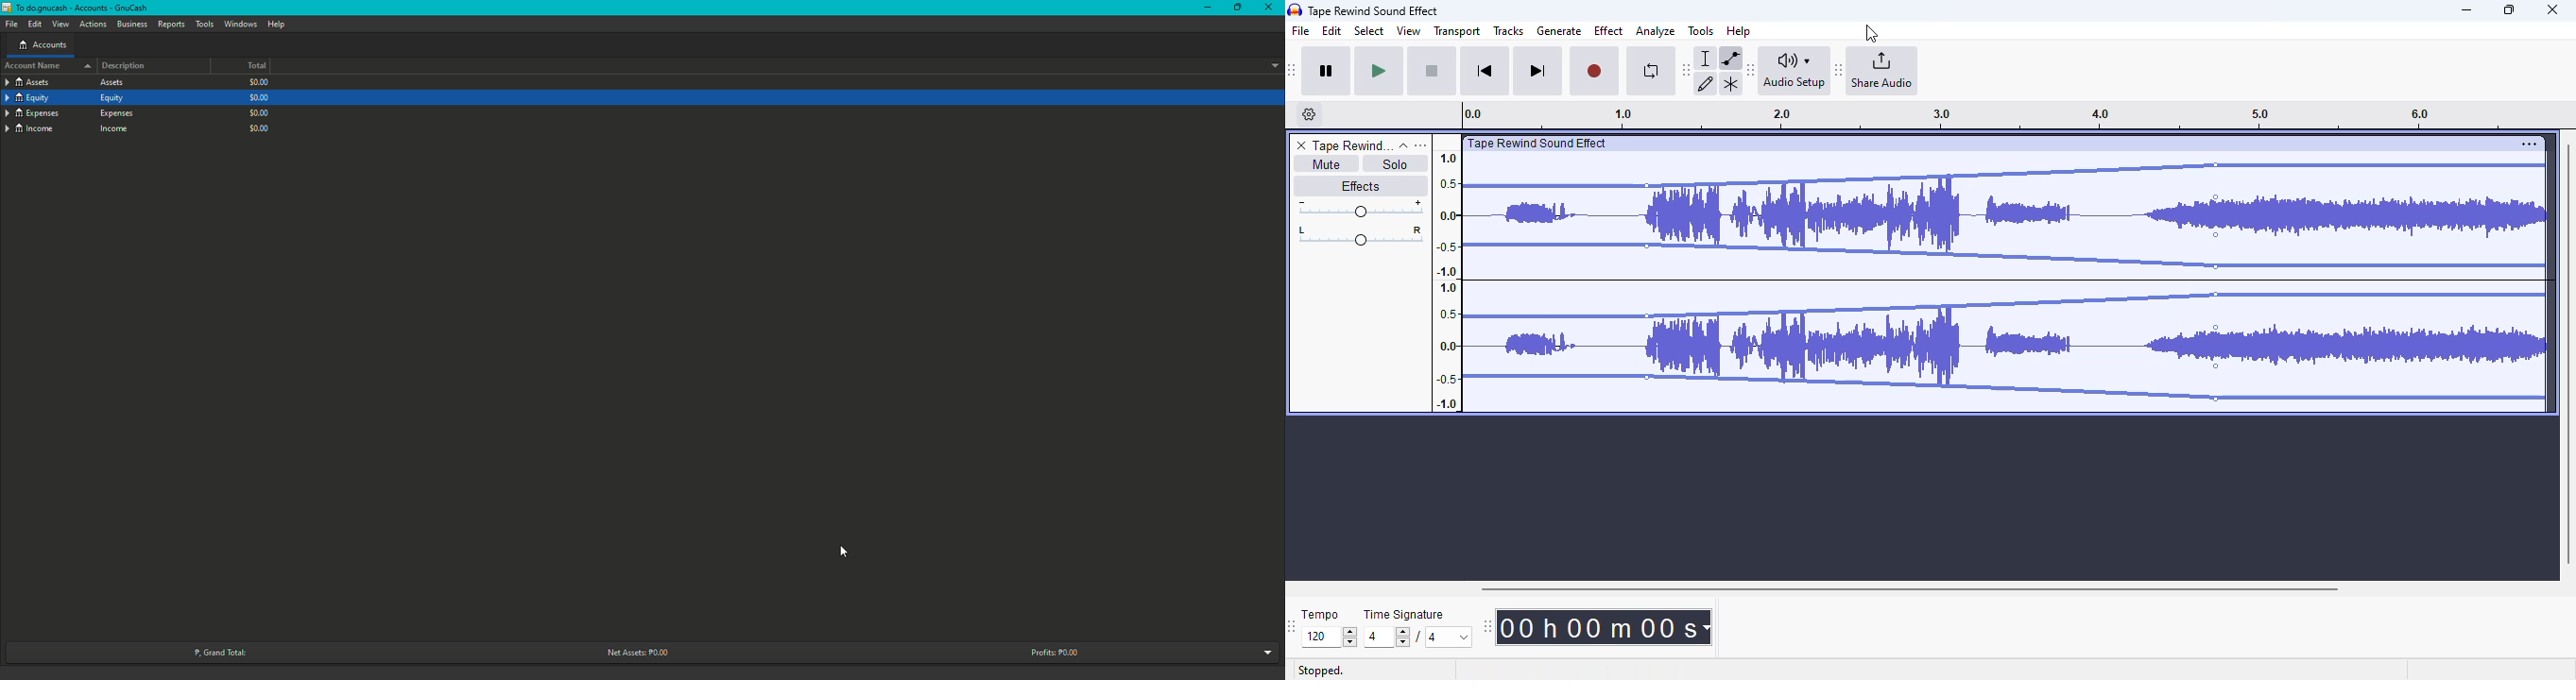 The image size is (2576, 700). What do you see at coordinates (1361, 236) in the screenshot?
I see `Pan left/right` at bounding box center [1361, 236].